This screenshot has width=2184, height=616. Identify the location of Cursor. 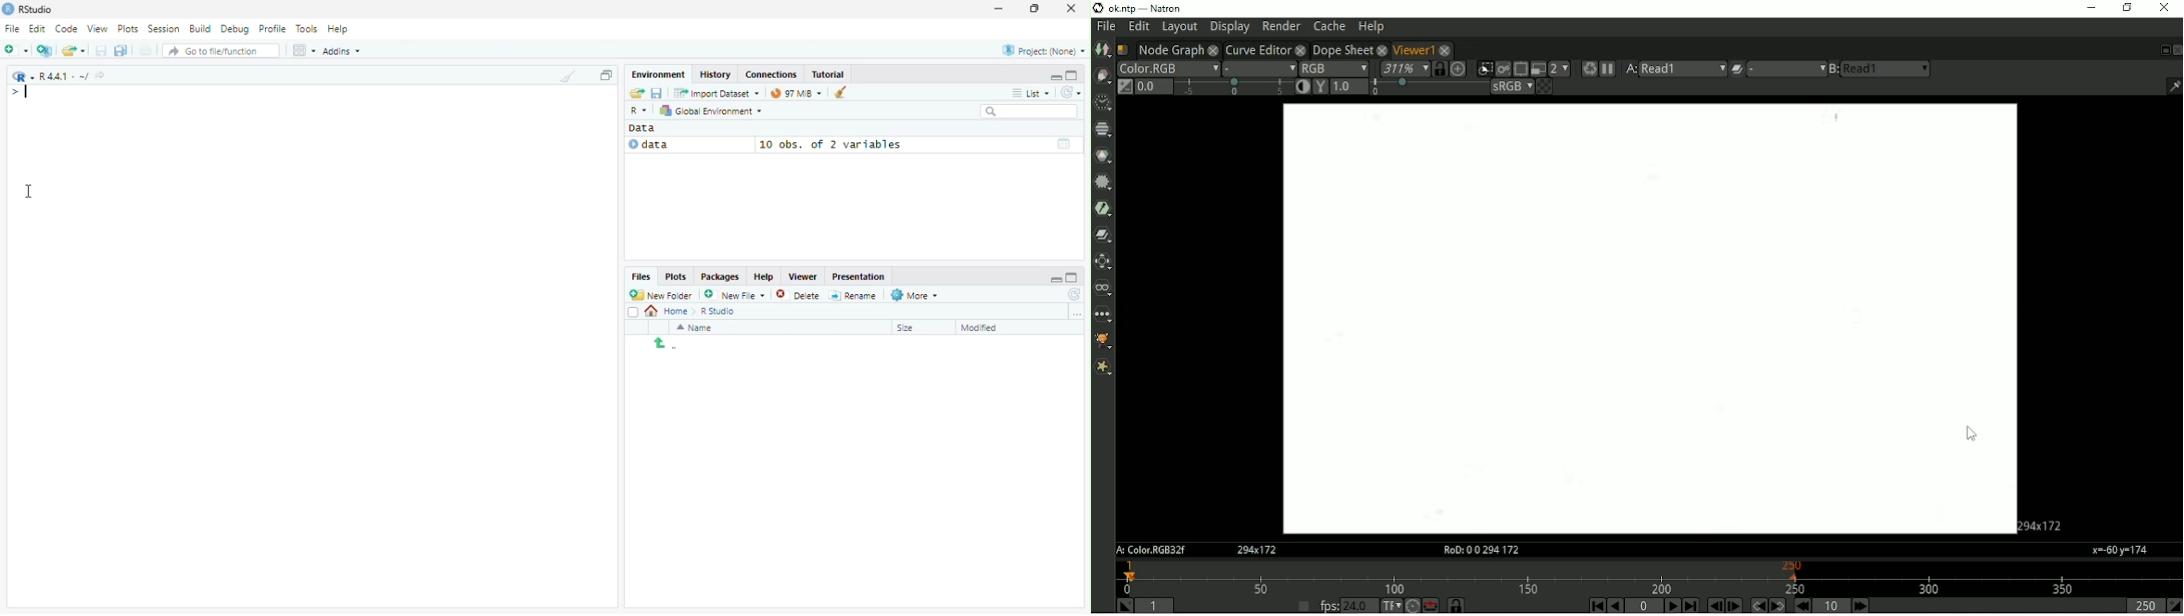
(31, 190).